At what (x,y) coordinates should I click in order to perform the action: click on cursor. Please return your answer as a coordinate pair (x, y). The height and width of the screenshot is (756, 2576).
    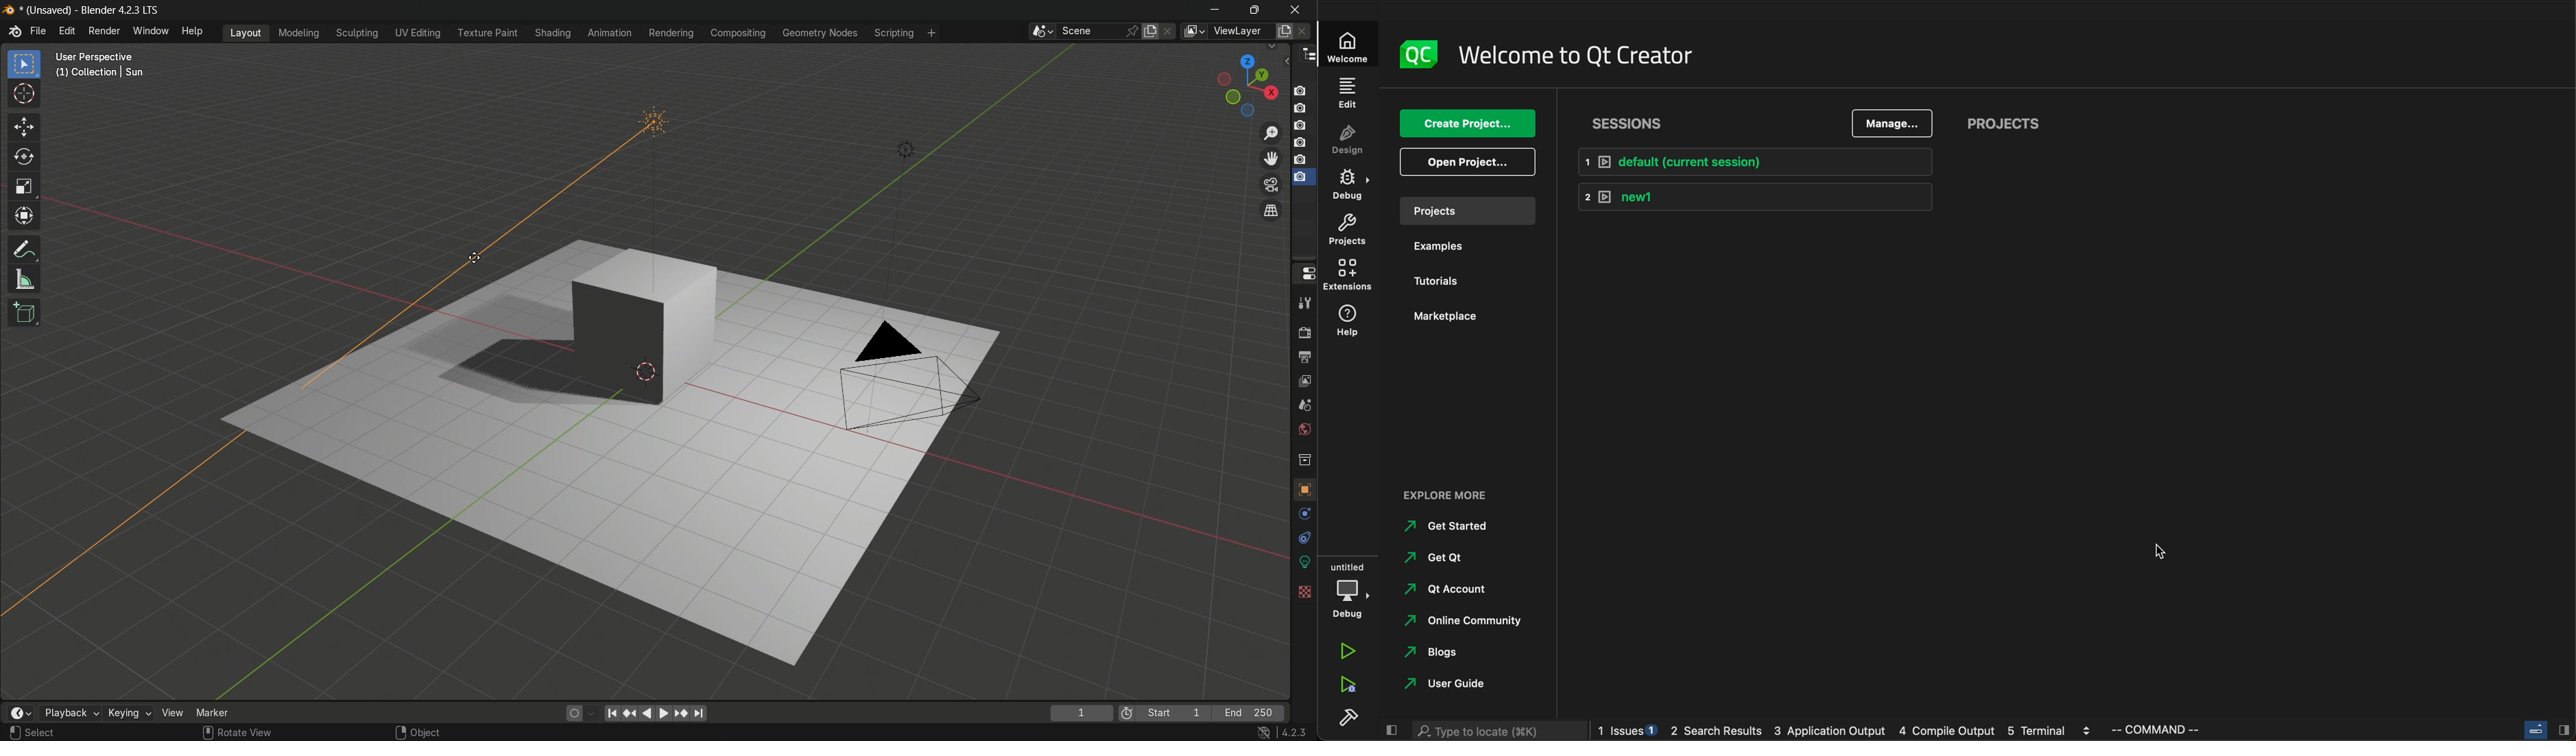
    Looking at the image, I should click on (2167, 550).